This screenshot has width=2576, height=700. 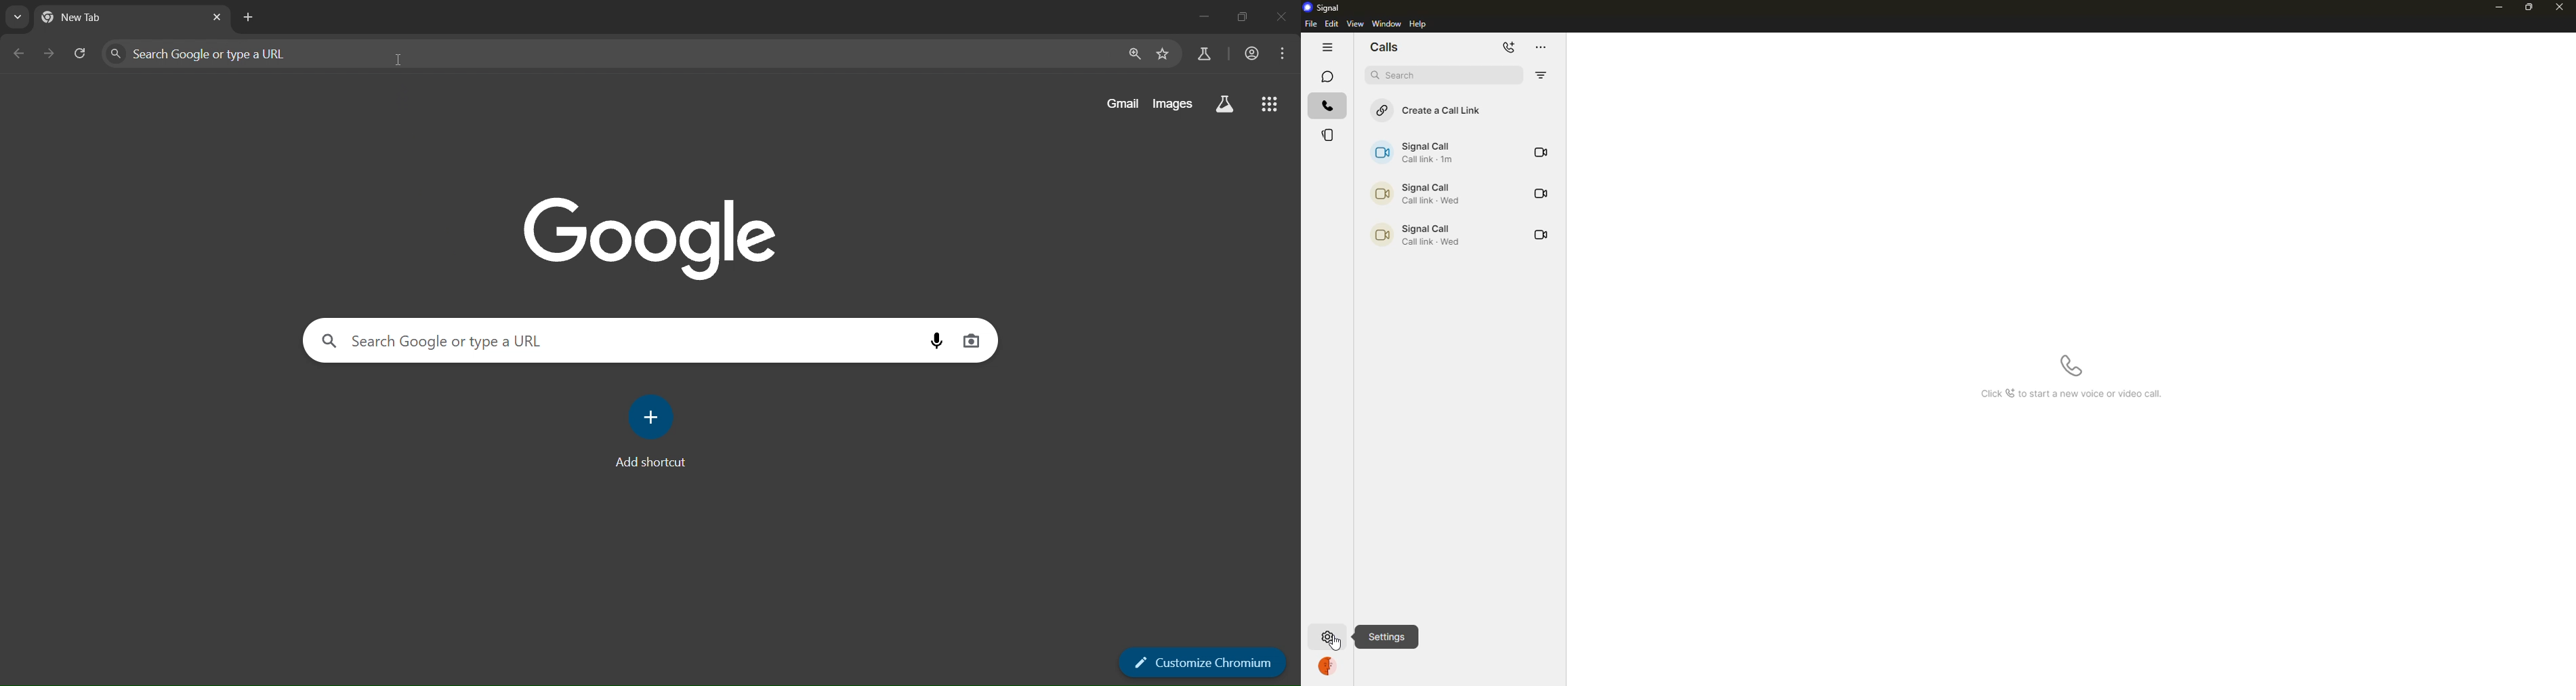 What do you see at coordinates (251, 17) in the screenshot?
I see `new tab` at bounding box center [251, 17].